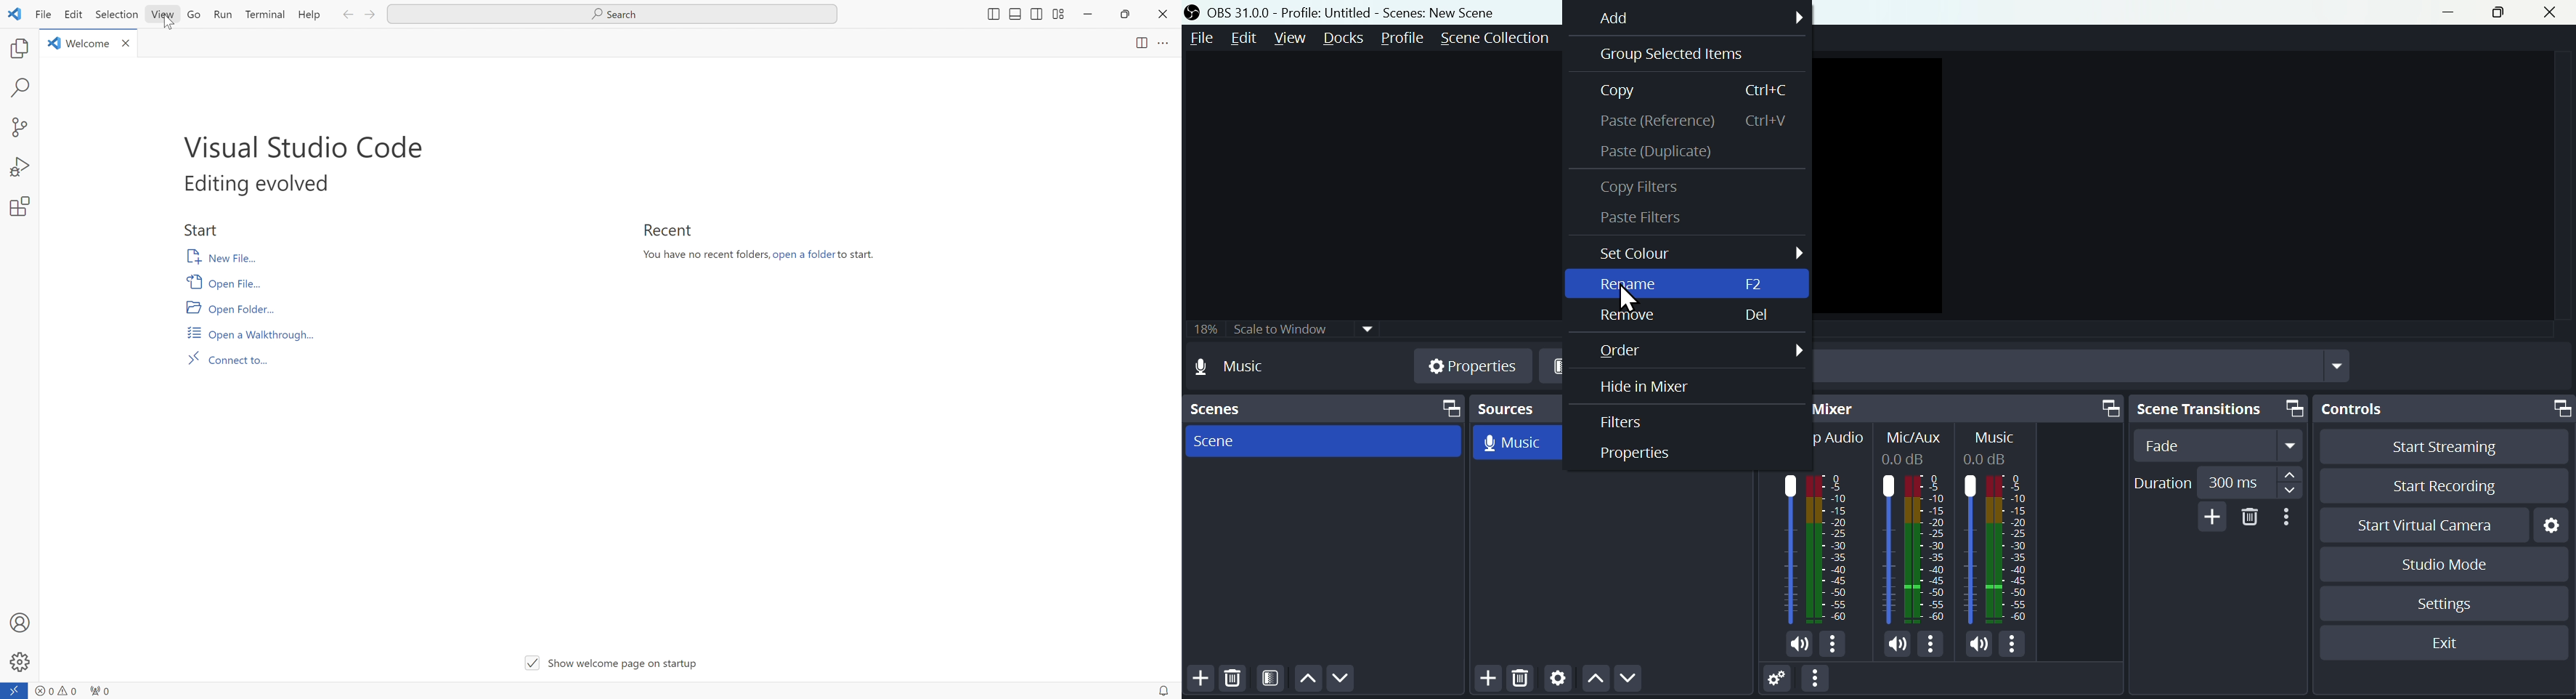 The height and width of the screenshot is (700, 2576). What do you see at coordinates (1778, 680) in the screenshot?
I see `Settings` at bounding box center [1778, 680].